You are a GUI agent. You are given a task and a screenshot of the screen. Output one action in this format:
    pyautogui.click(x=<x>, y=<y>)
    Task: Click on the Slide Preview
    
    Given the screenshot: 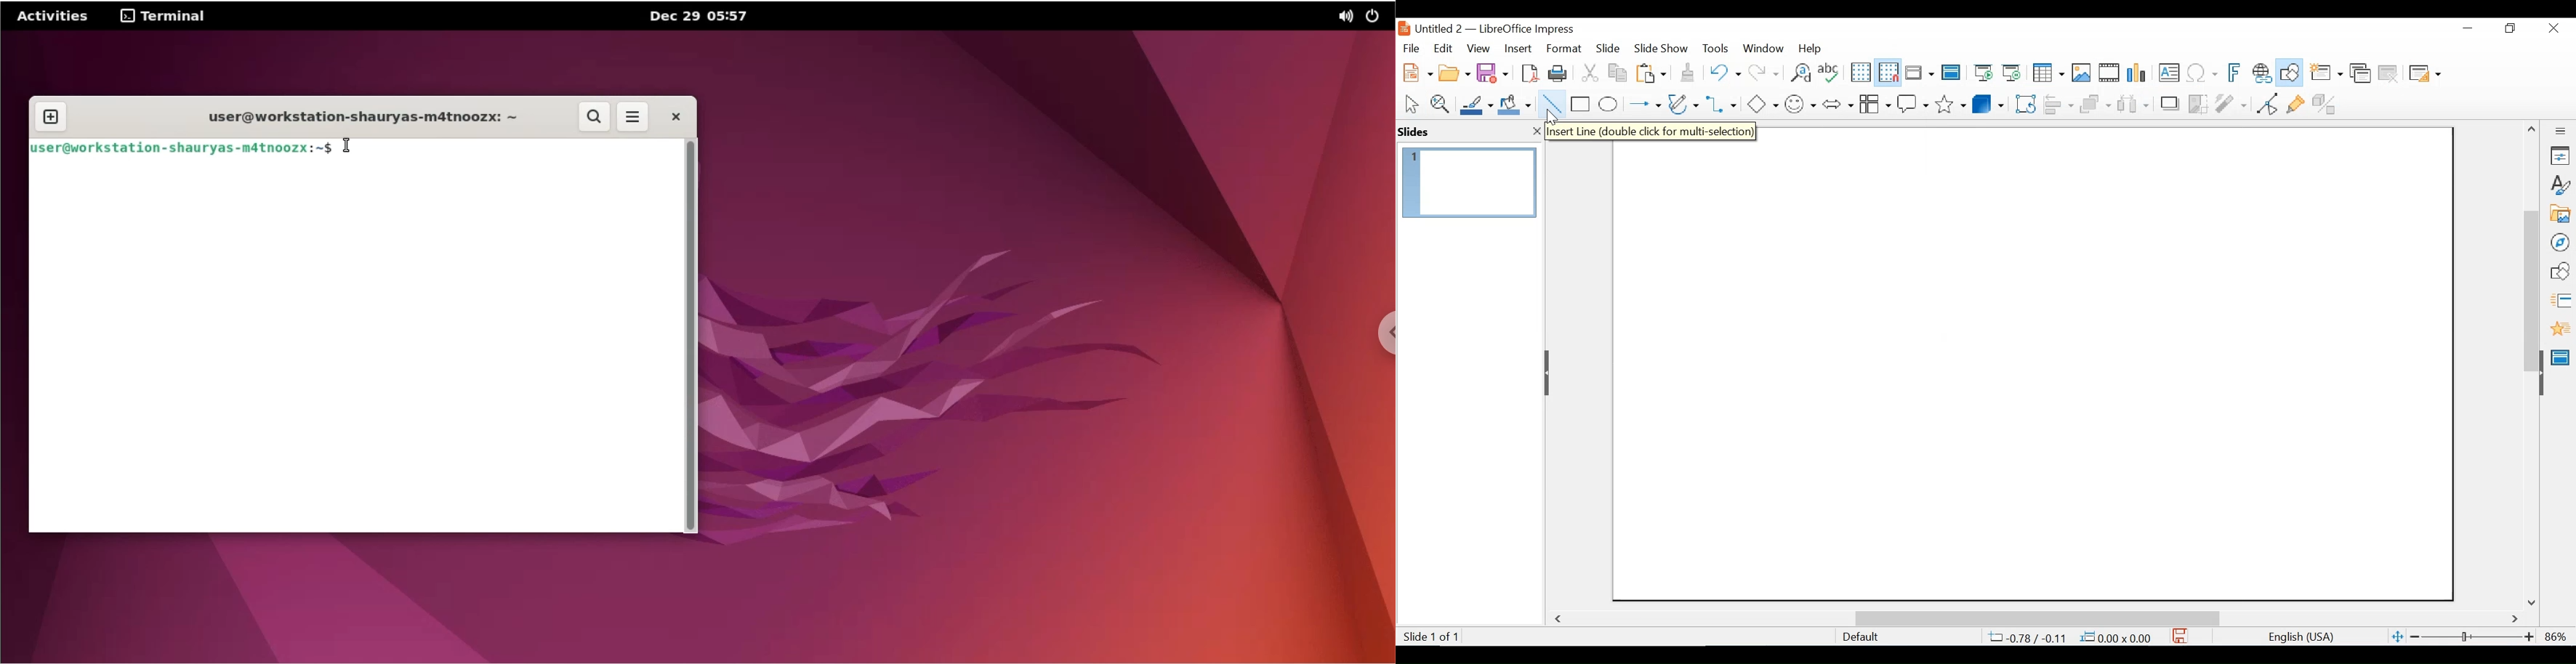 What is the action you would take?
    pyautogui.click(x=1468, y=182)
    